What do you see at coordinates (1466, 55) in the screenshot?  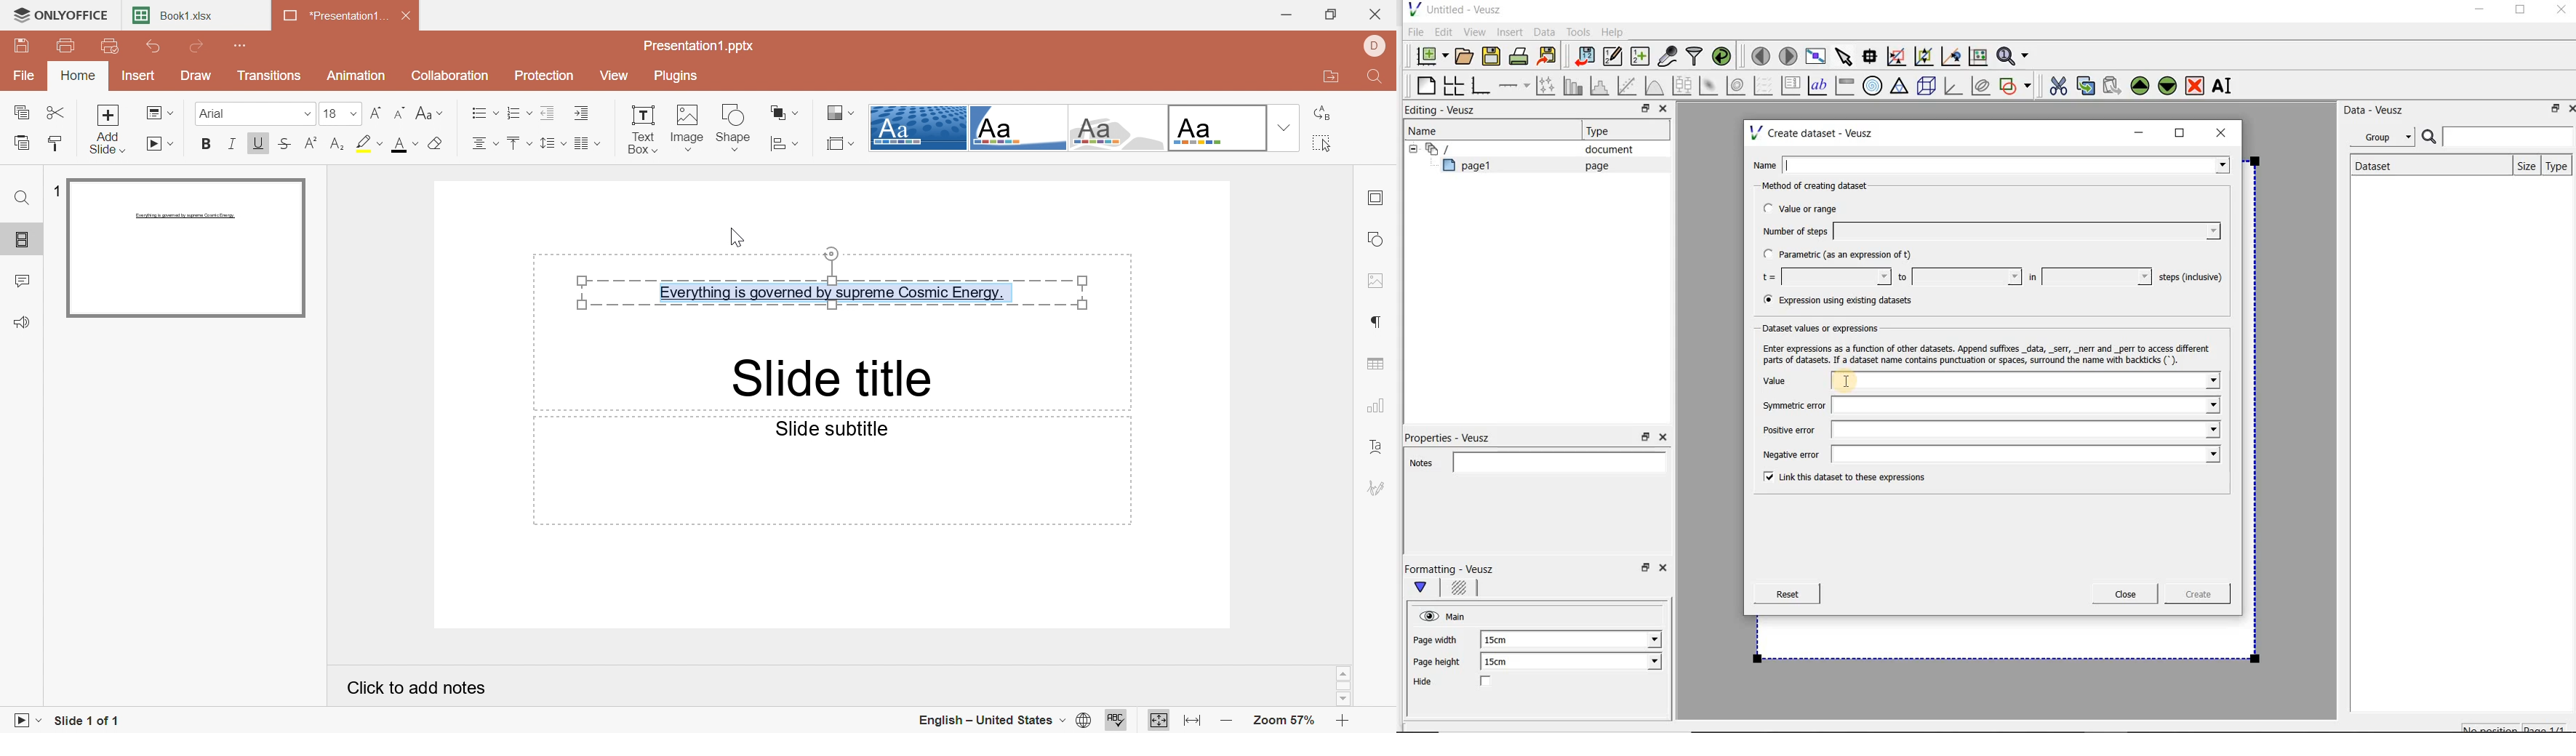 I see `open a document` at bounding box center [1466, 55].